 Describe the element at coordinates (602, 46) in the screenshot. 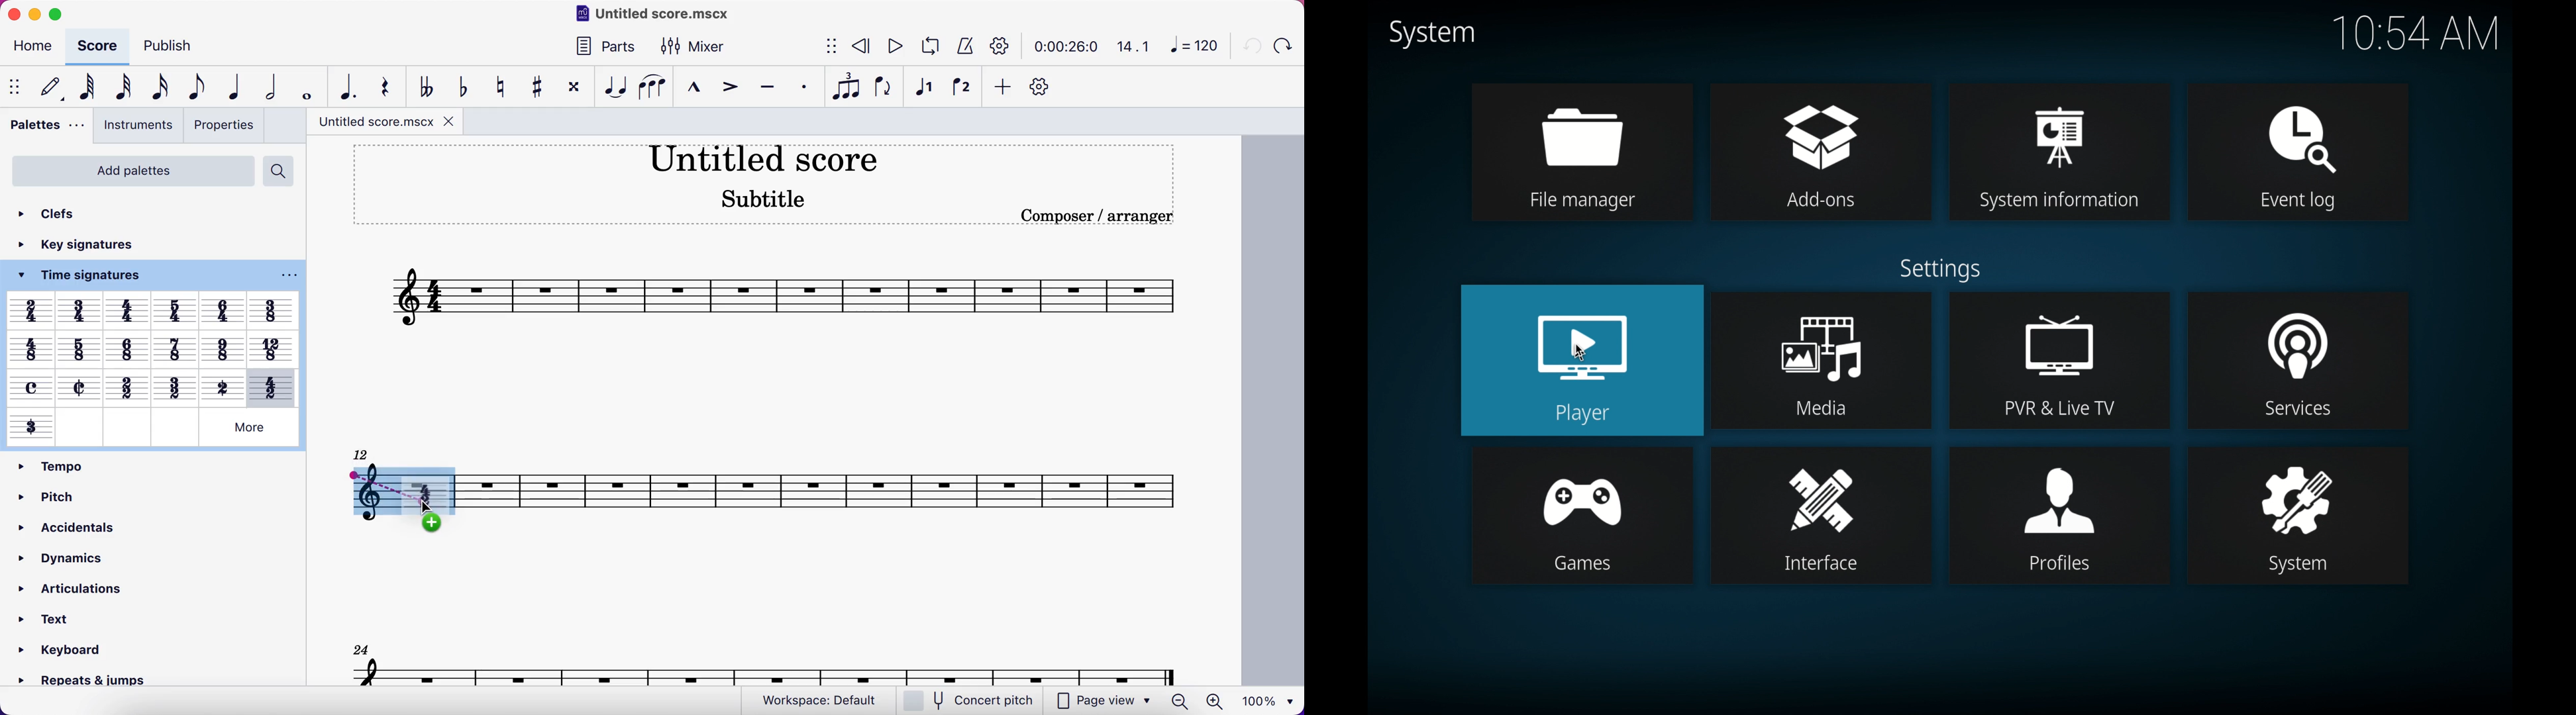

I see `parts` at that location.